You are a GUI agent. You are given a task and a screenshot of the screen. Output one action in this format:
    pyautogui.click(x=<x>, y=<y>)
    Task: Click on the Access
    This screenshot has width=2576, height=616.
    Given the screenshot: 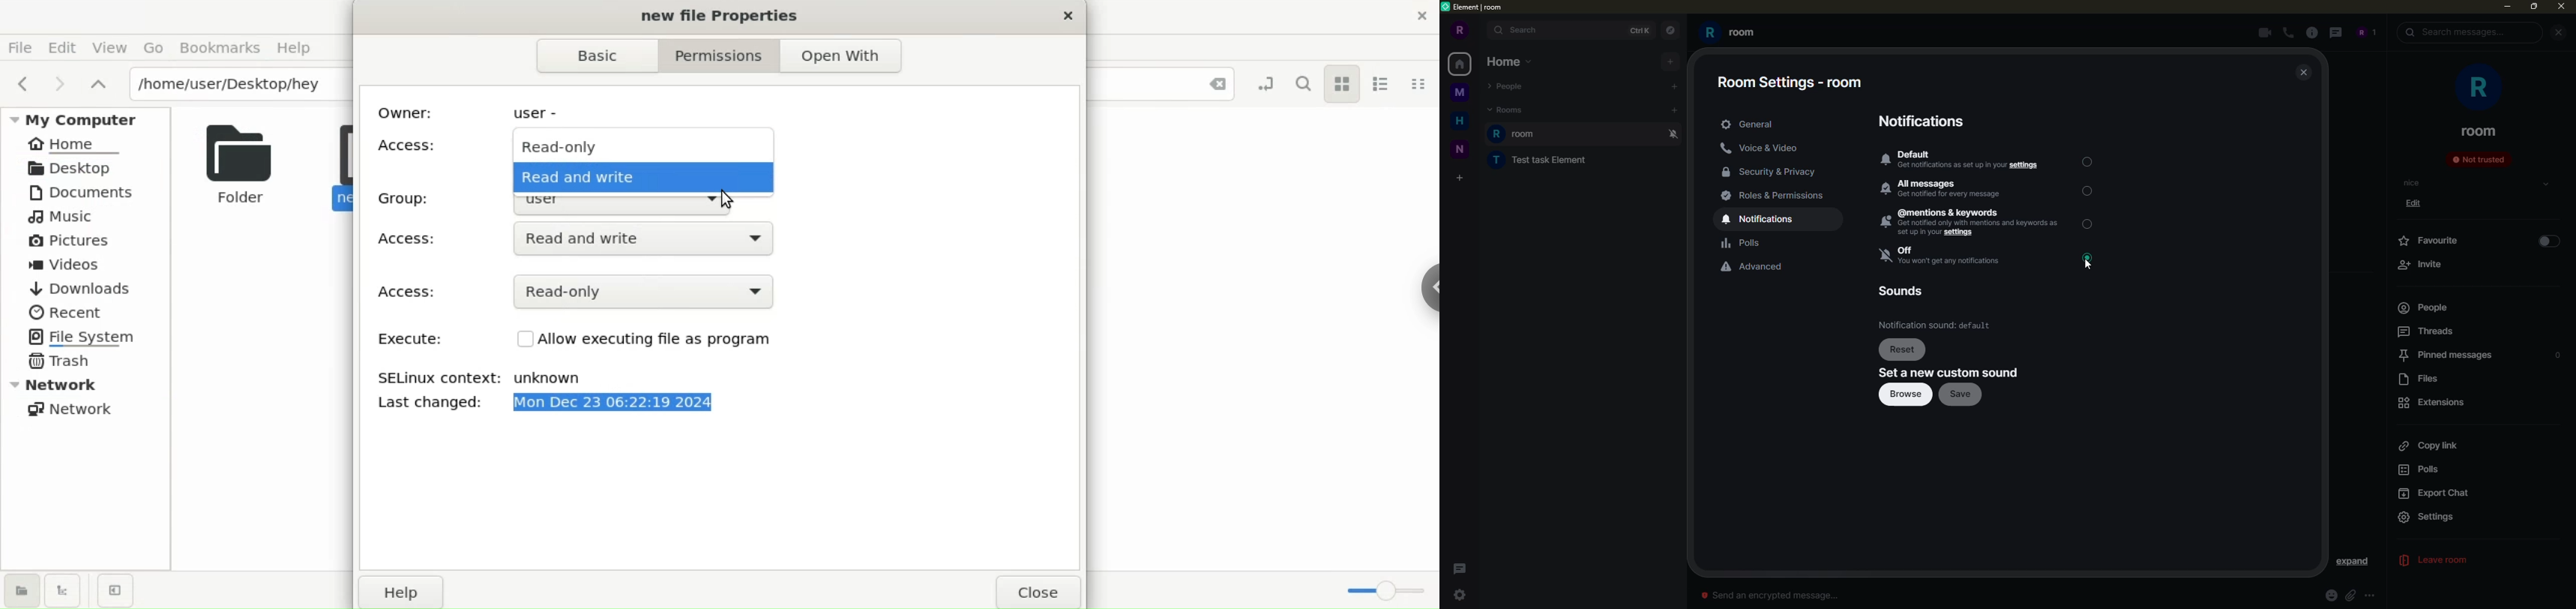 What is the action you would take?
    pyautogui.click(x=440, y=237)
    